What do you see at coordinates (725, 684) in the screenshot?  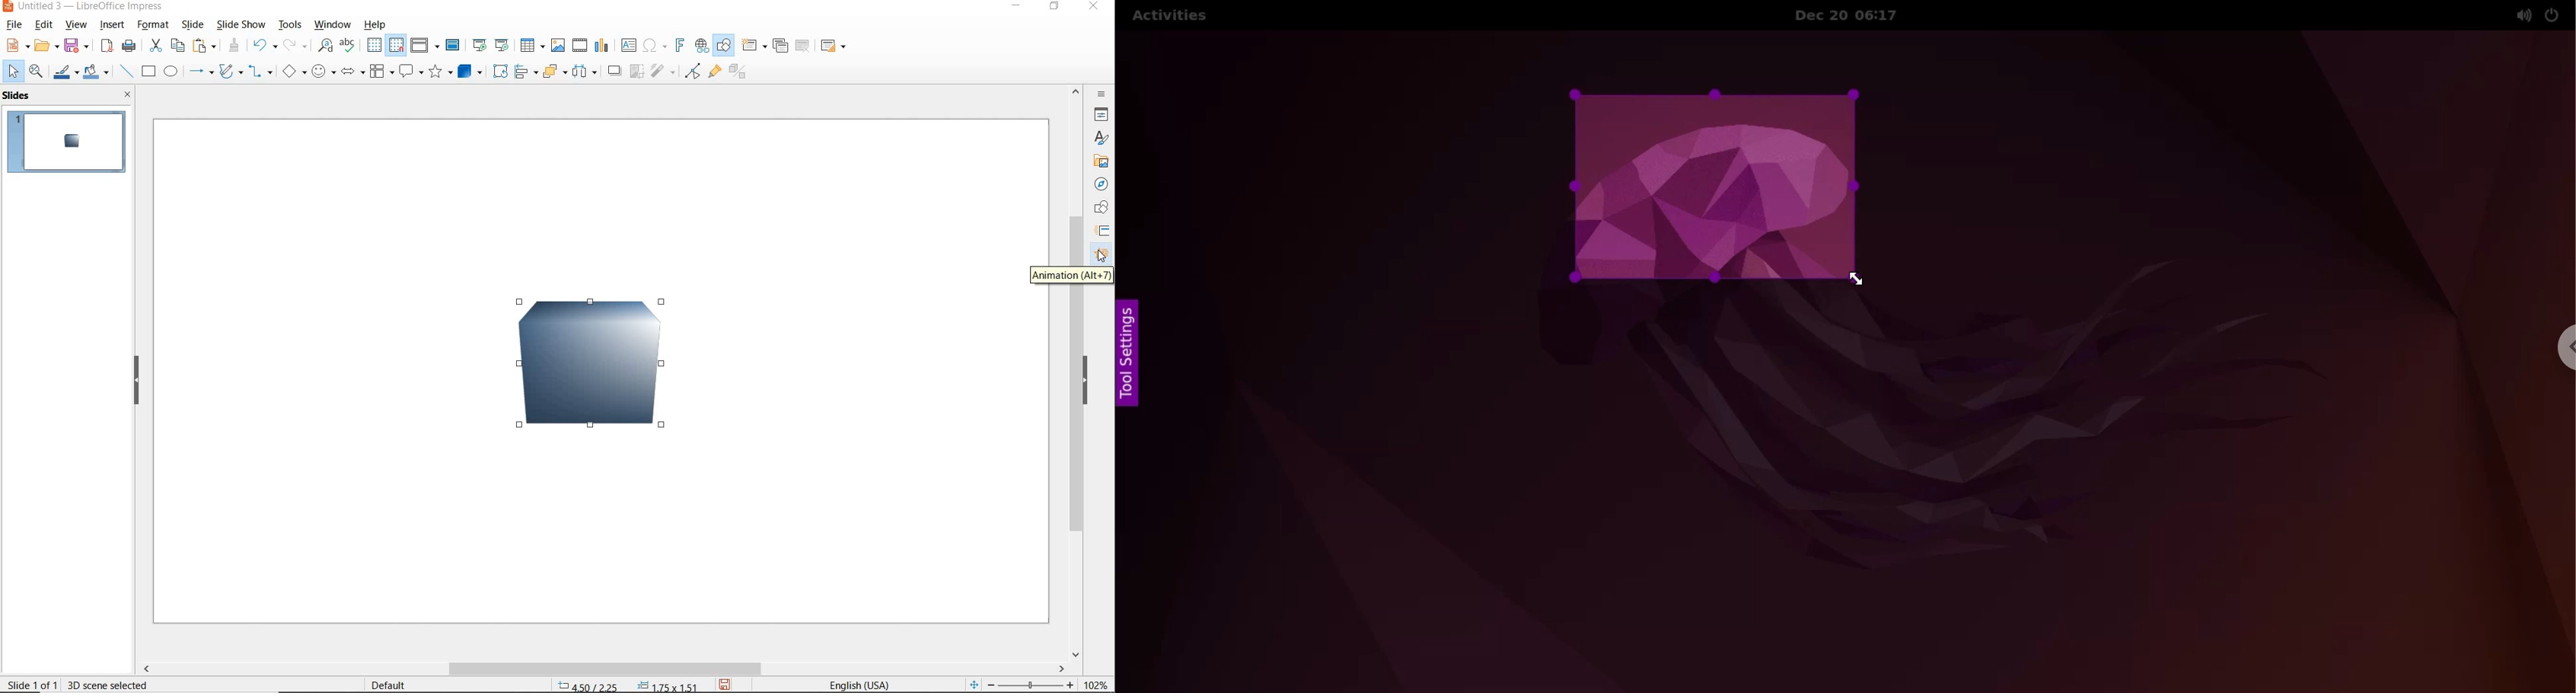 I see `save` at bounding box center [725, 684].